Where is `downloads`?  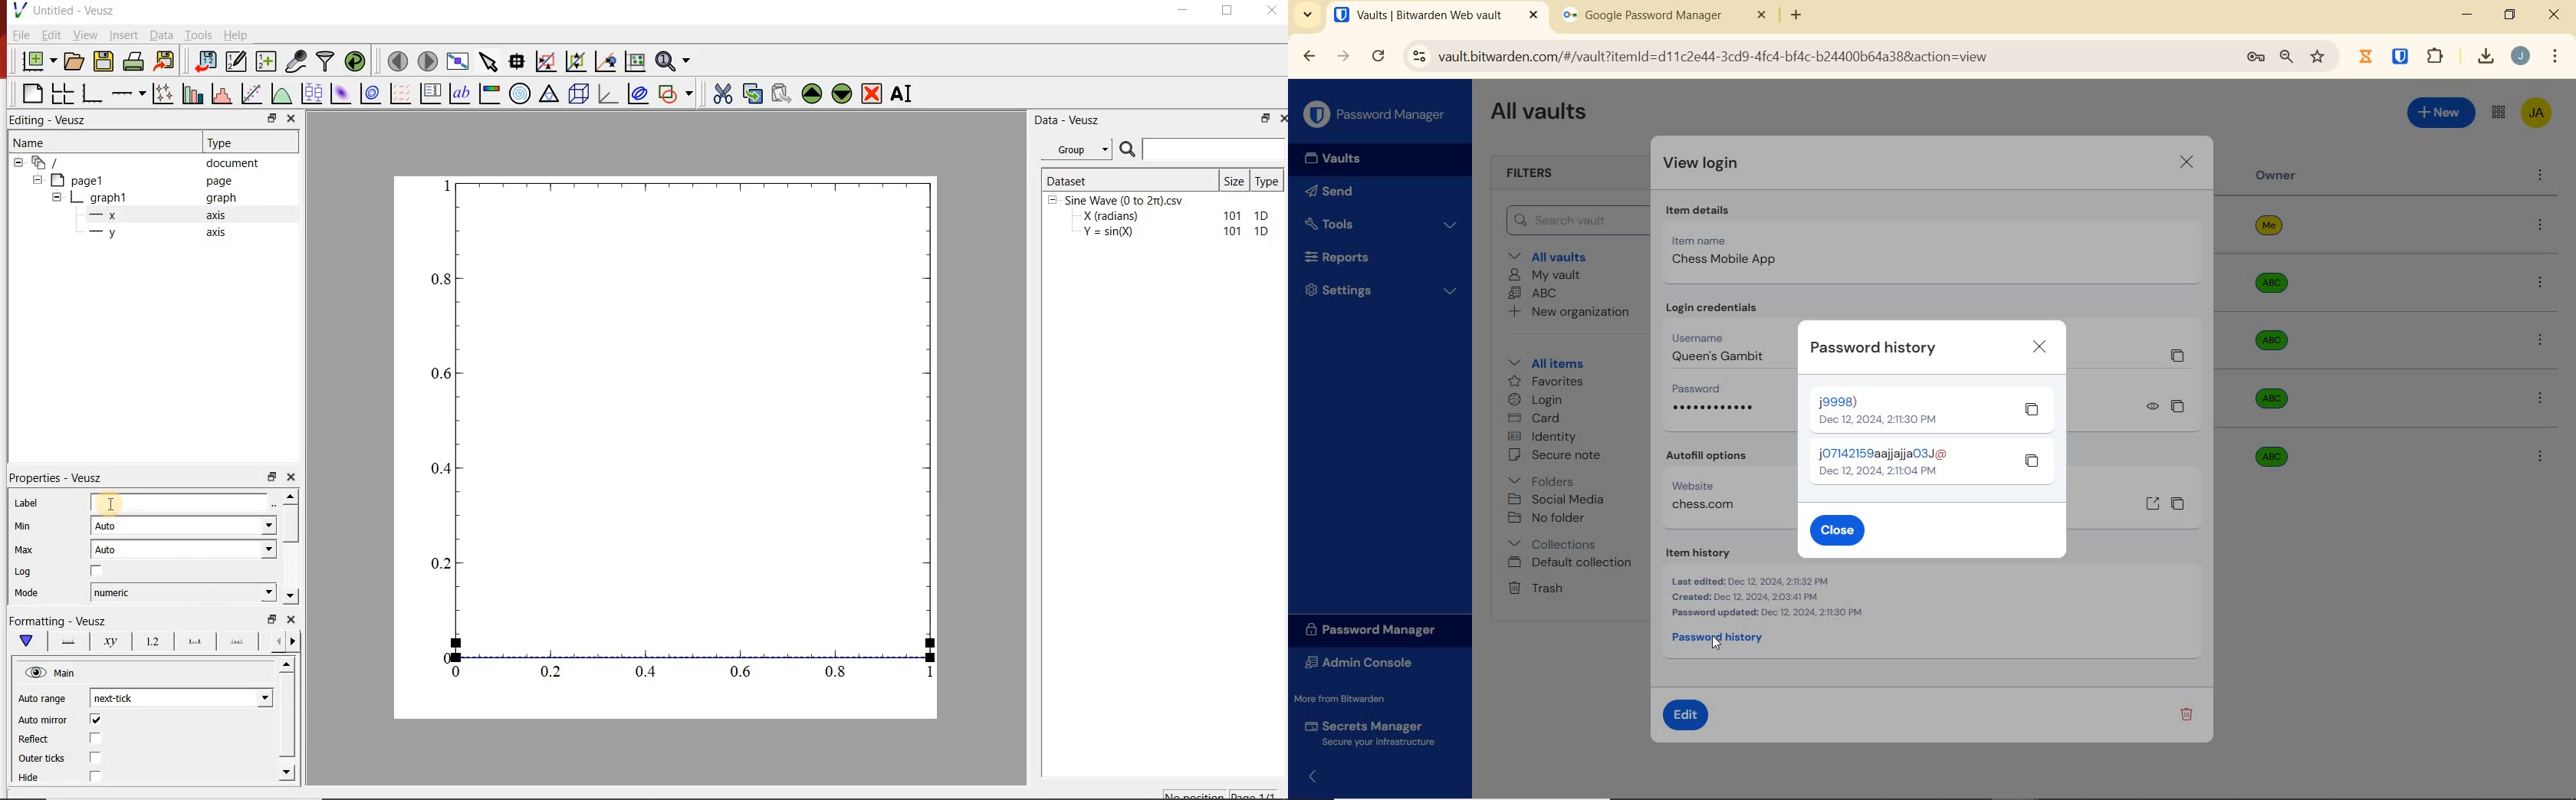
downloads is located at coordinates (2481, 57).